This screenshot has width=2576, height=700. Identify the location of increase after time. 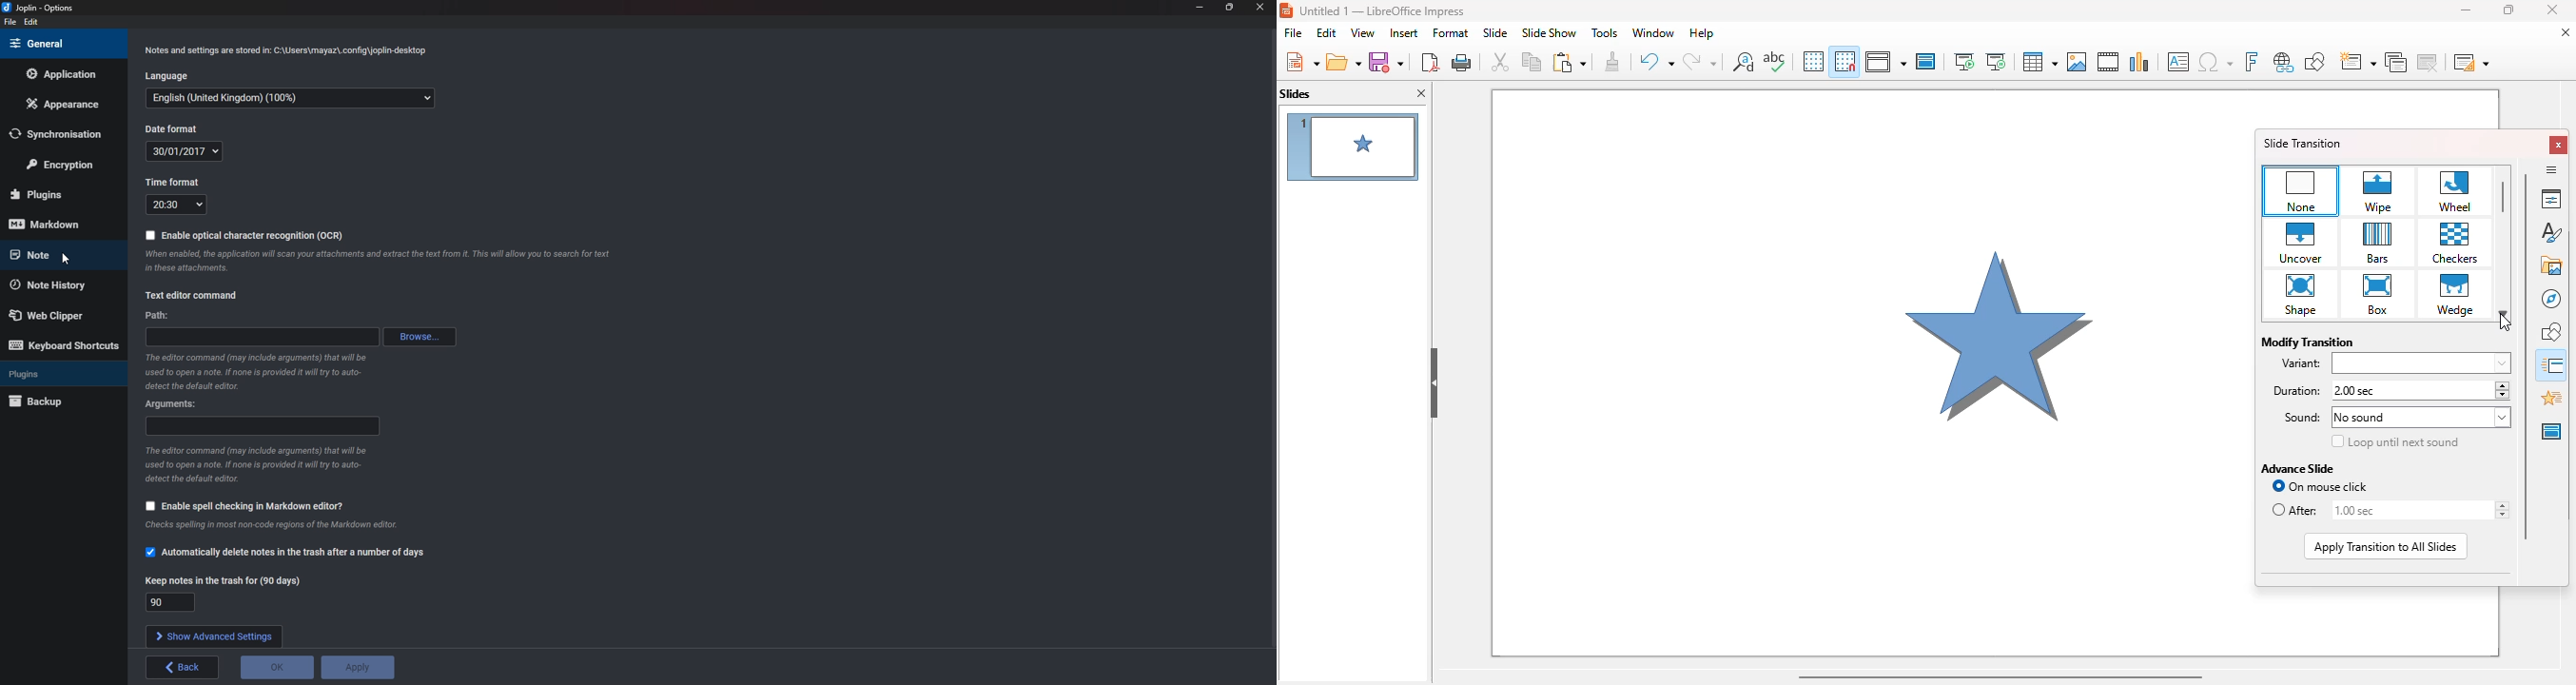
(2501, 505).